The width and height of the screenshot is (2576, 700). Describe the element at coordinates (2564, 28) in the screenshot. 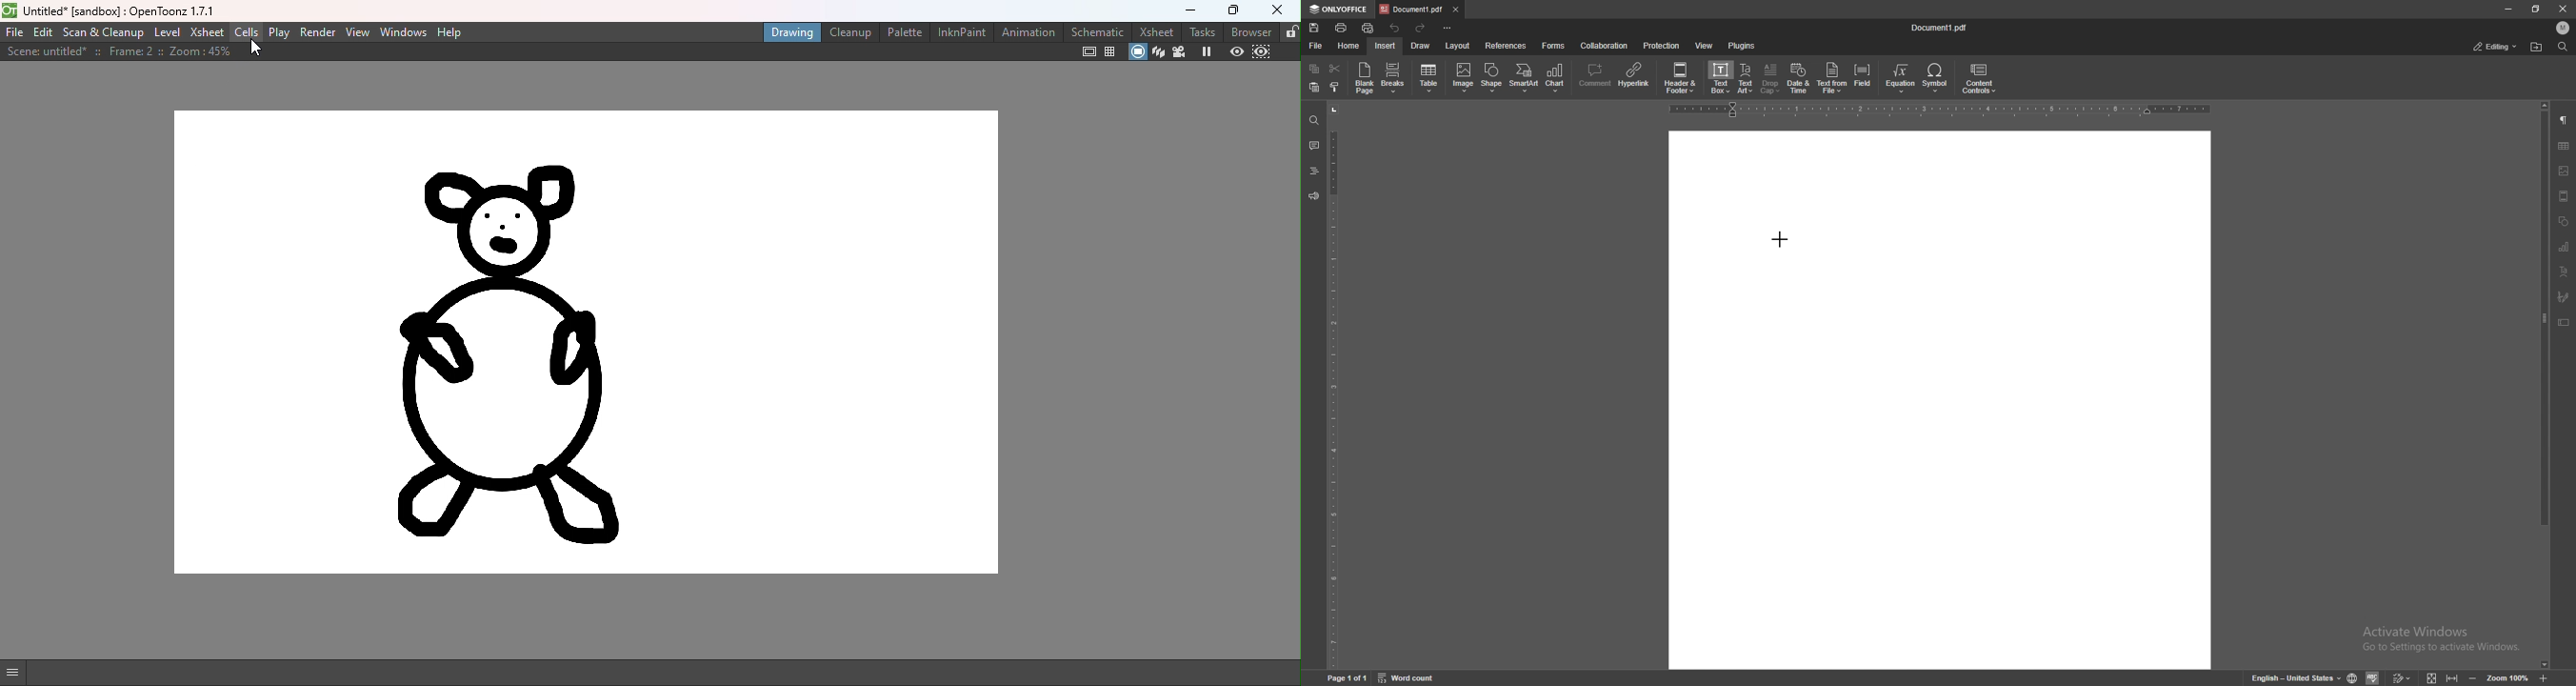

I see `profile` at that location.